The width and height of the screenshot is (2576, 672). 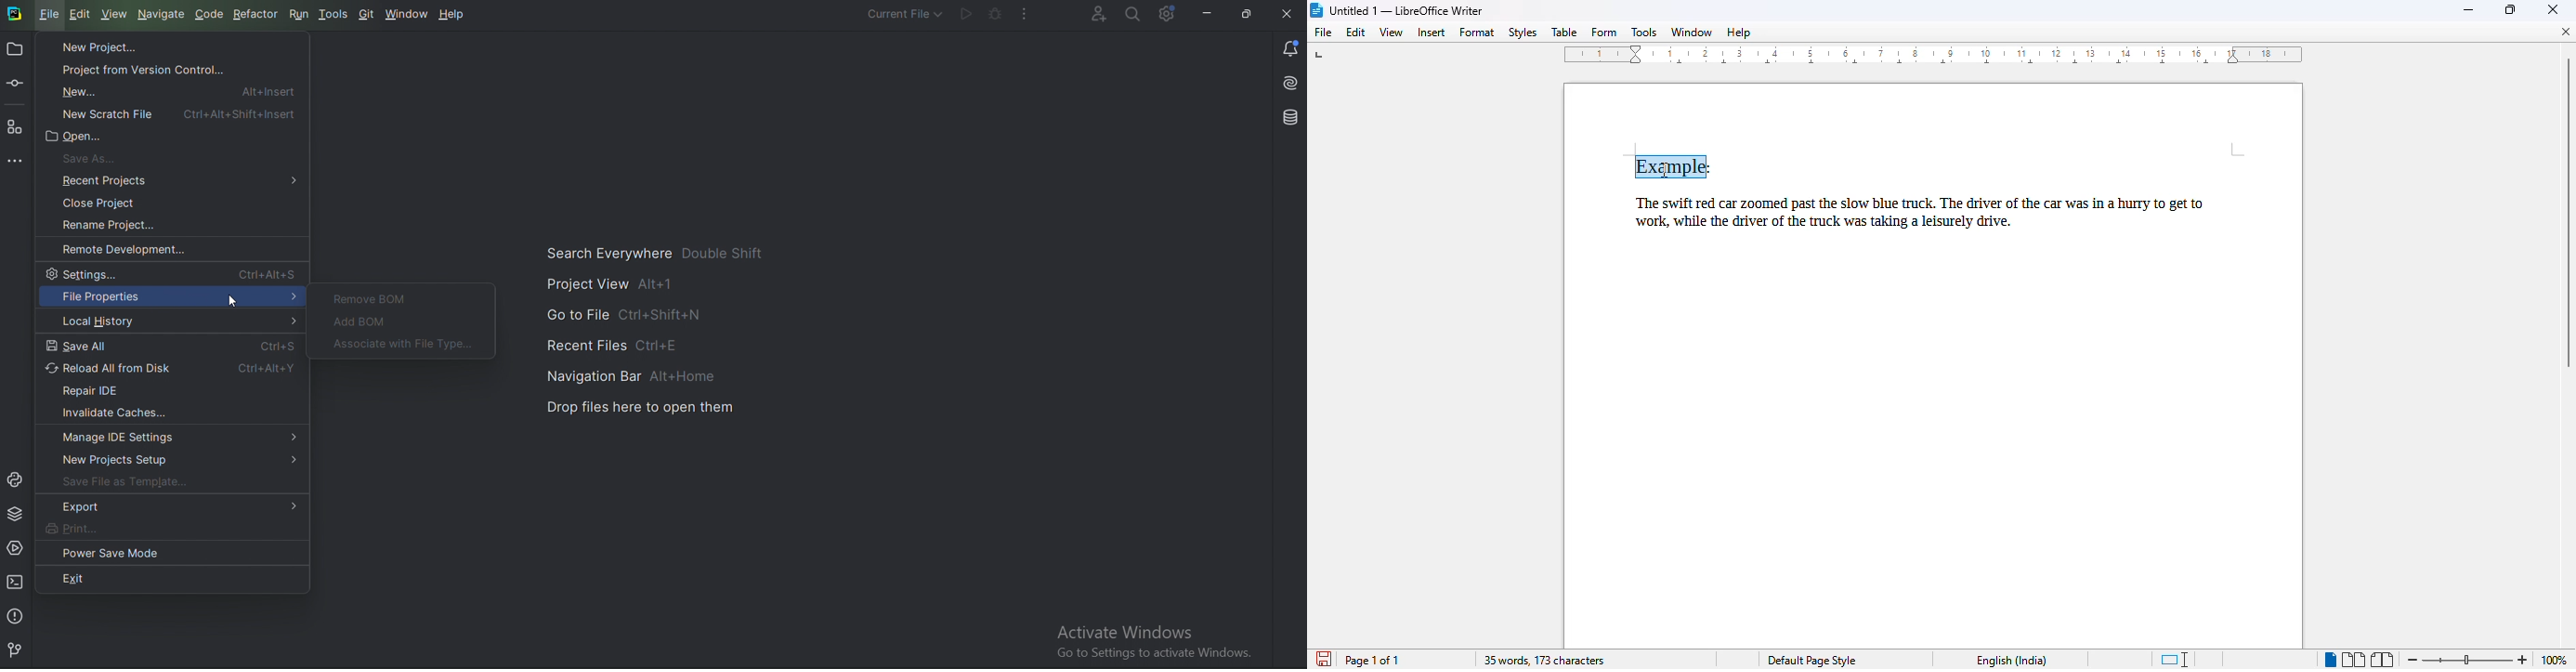 What do you see at coordinates (407, 14) in the screenshot?
I see `Window` at bounding box center [407, 14].